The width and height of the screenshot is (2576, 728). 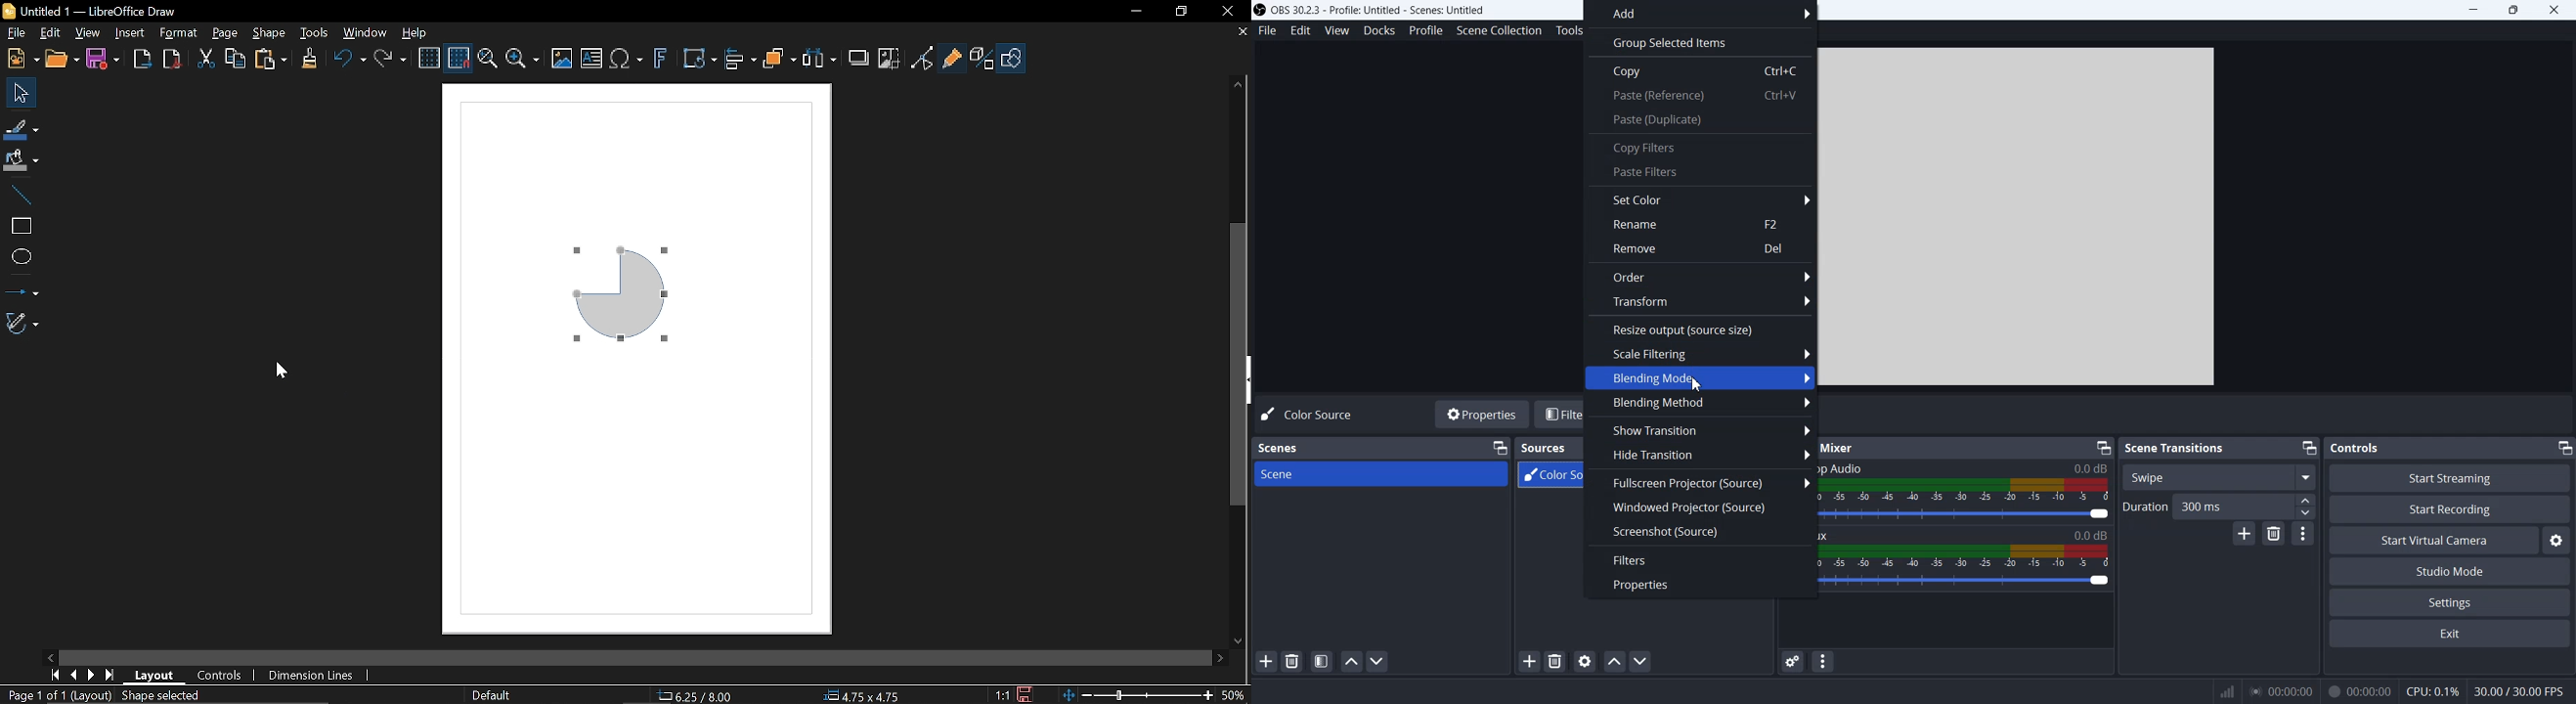 I want to click on Start Streaming, so click(x=2449, y=478).